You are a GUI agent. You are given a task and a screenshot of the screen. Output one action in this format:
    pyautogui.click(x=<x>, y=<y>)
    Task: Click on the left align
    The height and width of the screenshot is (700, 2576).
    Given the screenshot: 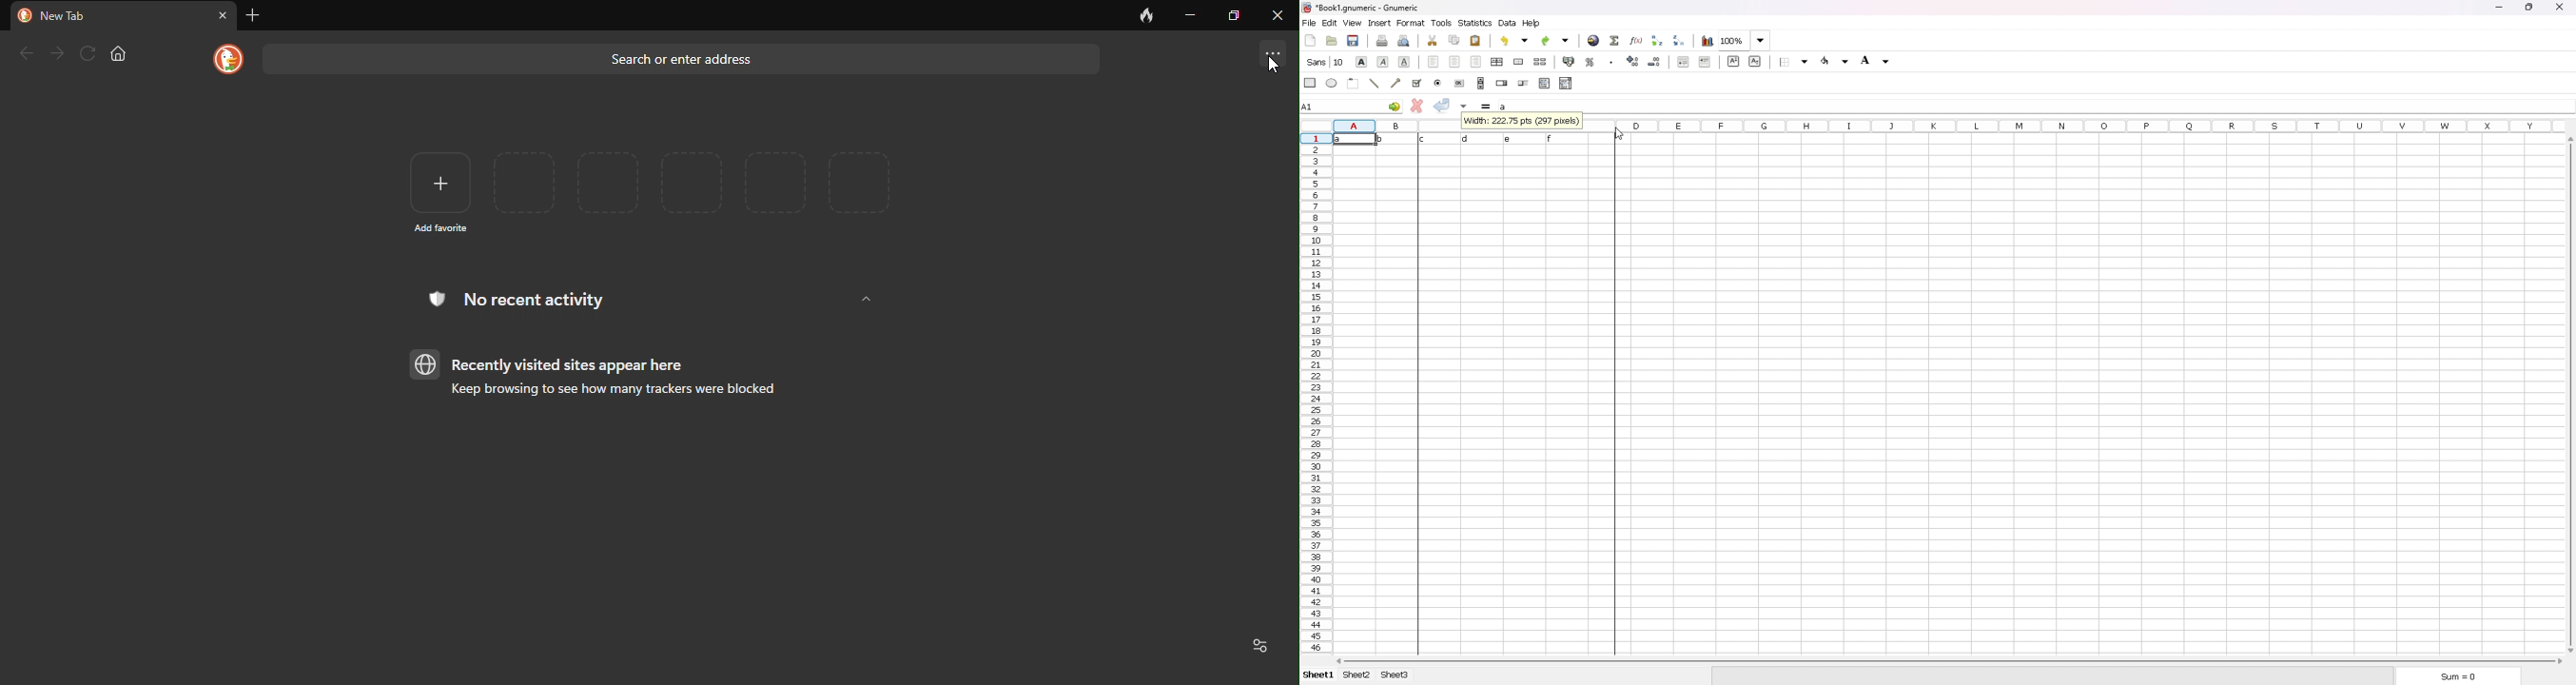 What is the action you would take?
    pyautogui.click(x=1434, y=61)
    